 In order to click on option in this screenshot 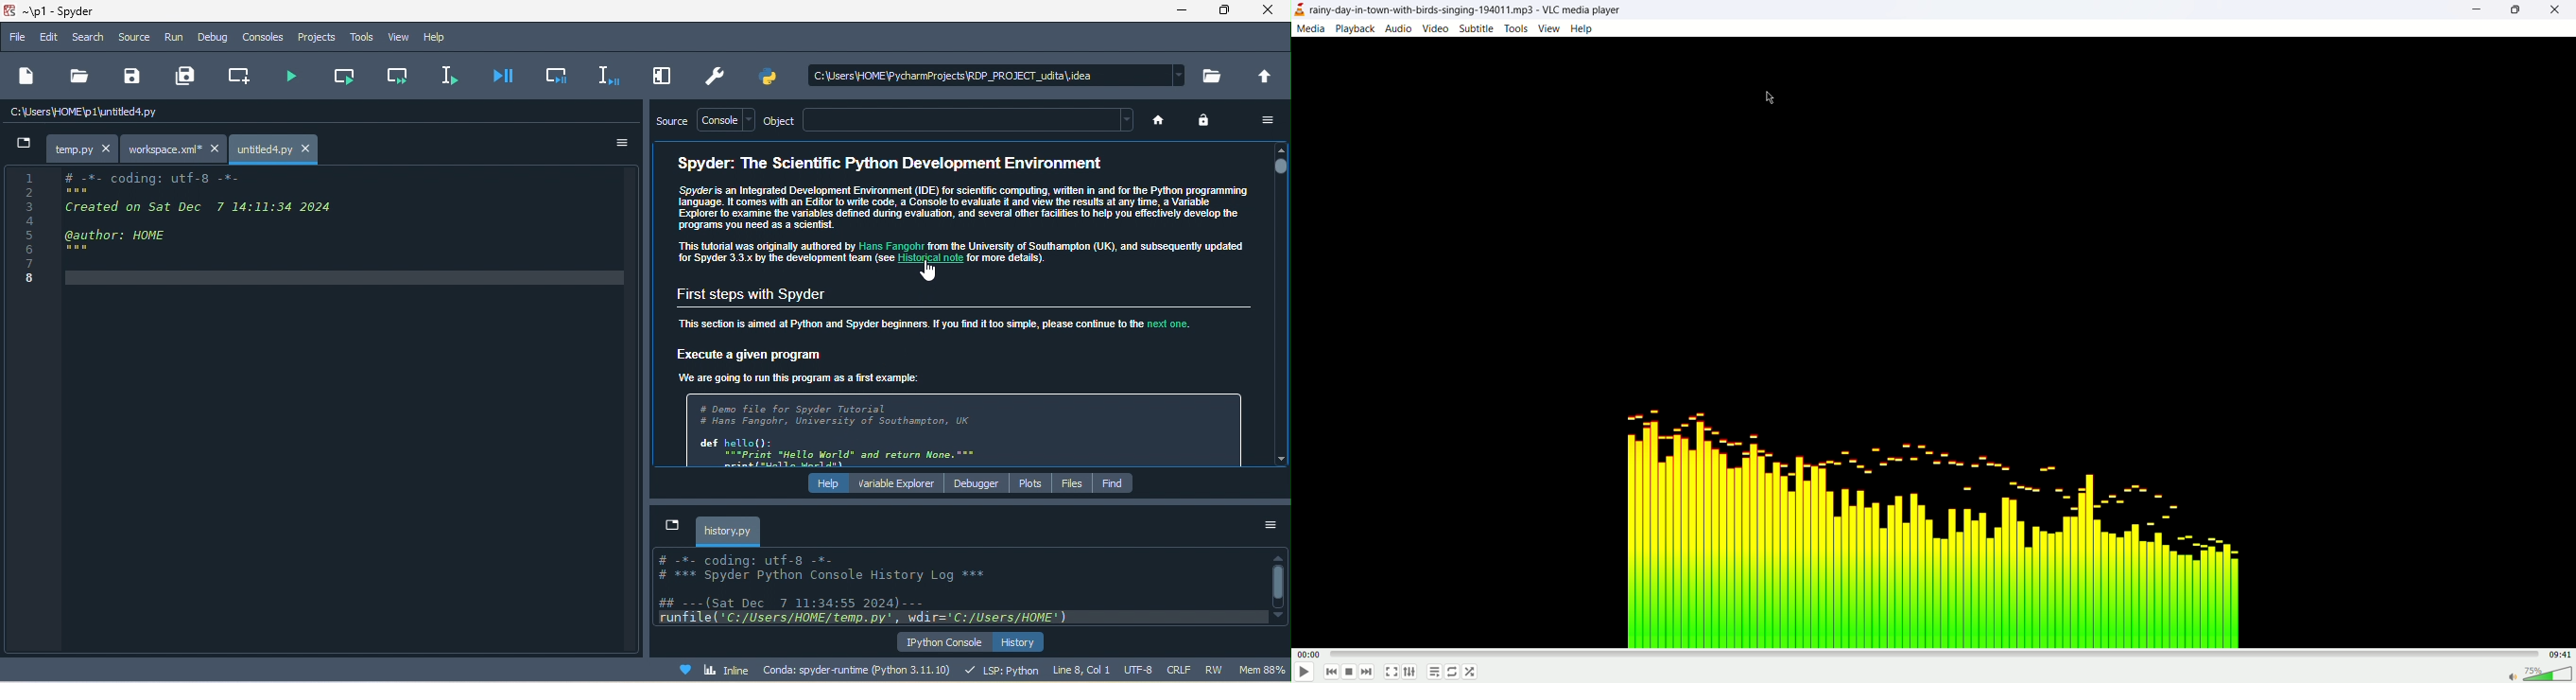, I will do `click(1265, 525)`.